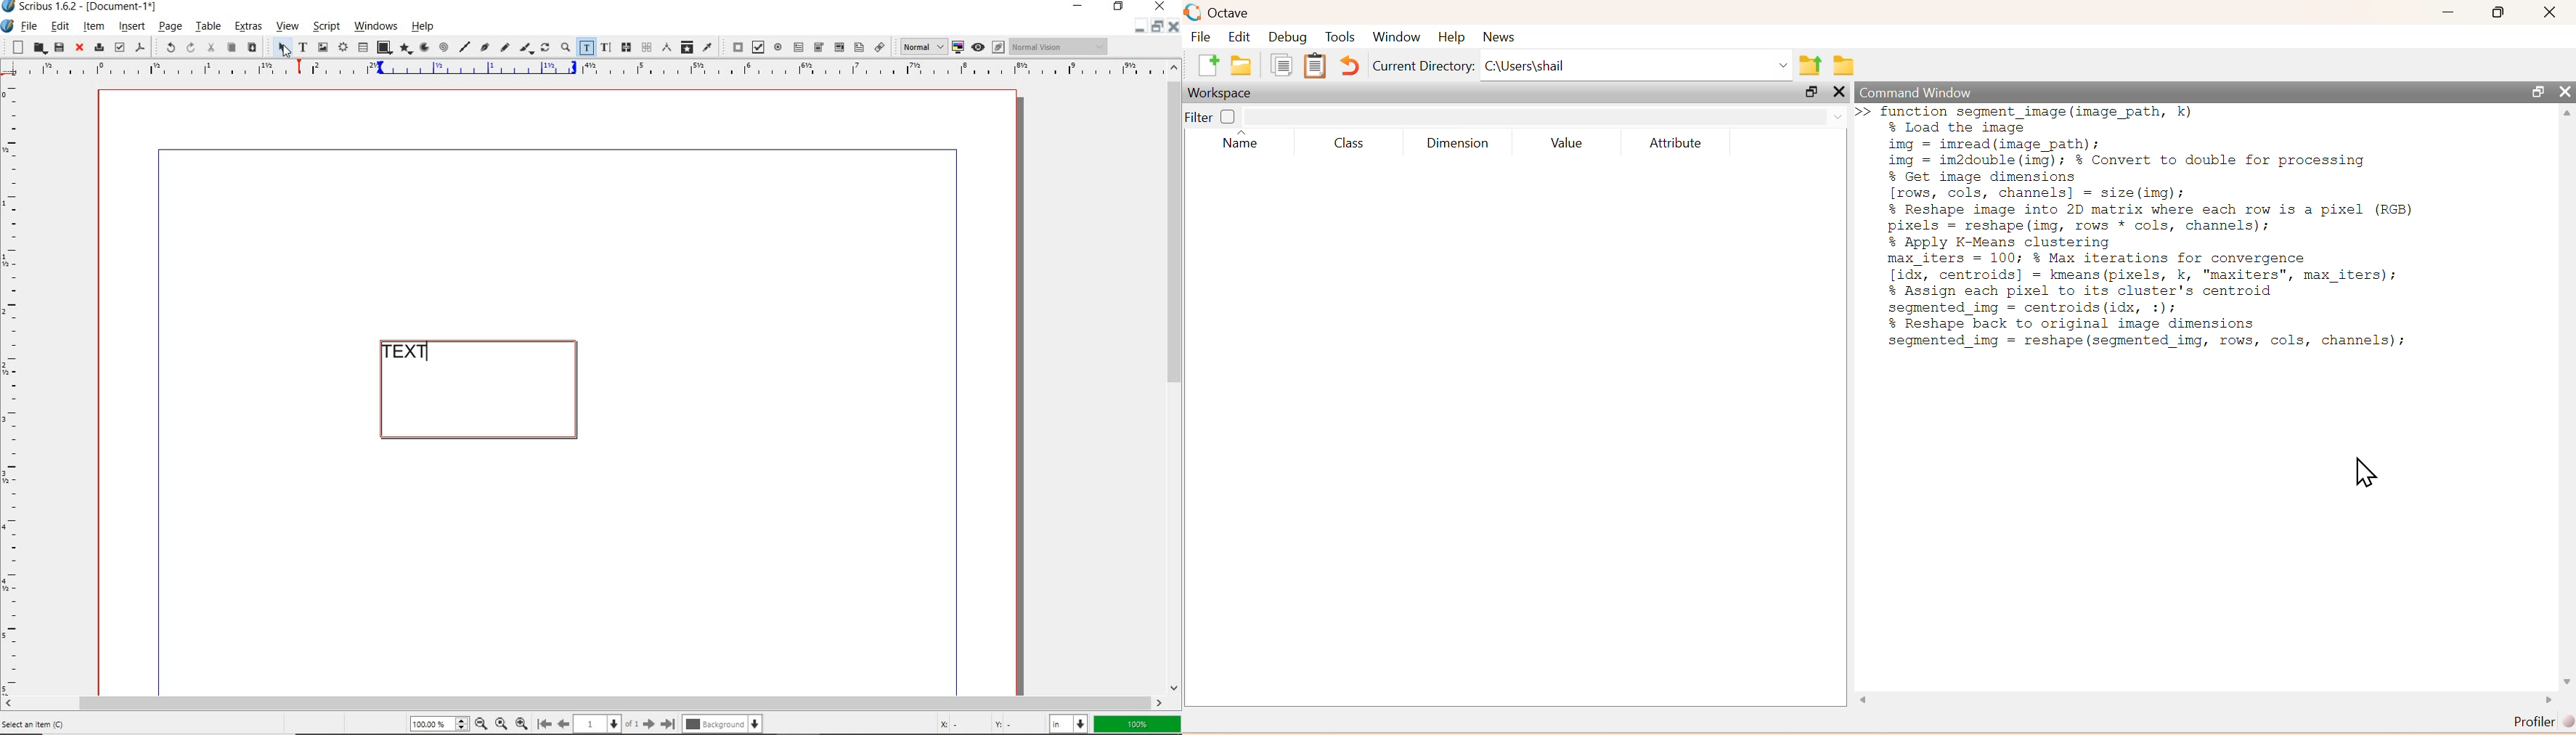 This screenshot has width=2576, height=756. What do you see at coordinates (522, 724) in the screenshot?
I see `Zoom In` at bounding box center [522, 724].